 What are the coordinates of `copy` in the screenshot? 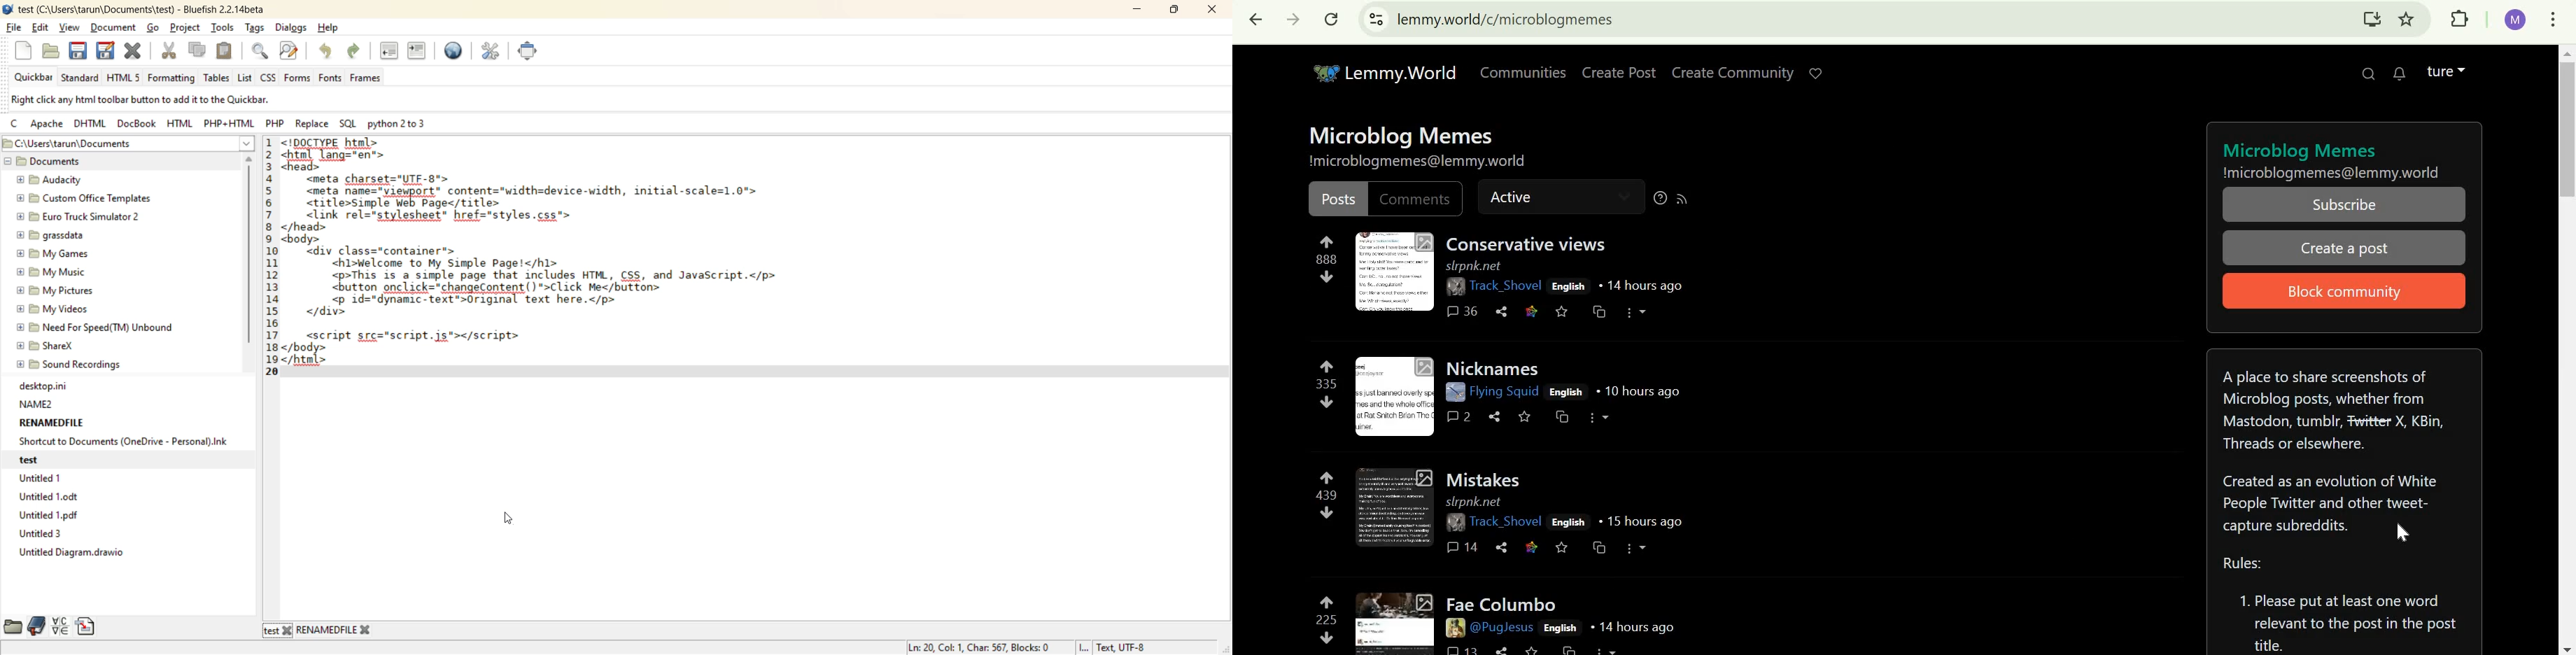 It's located at (195, 51).